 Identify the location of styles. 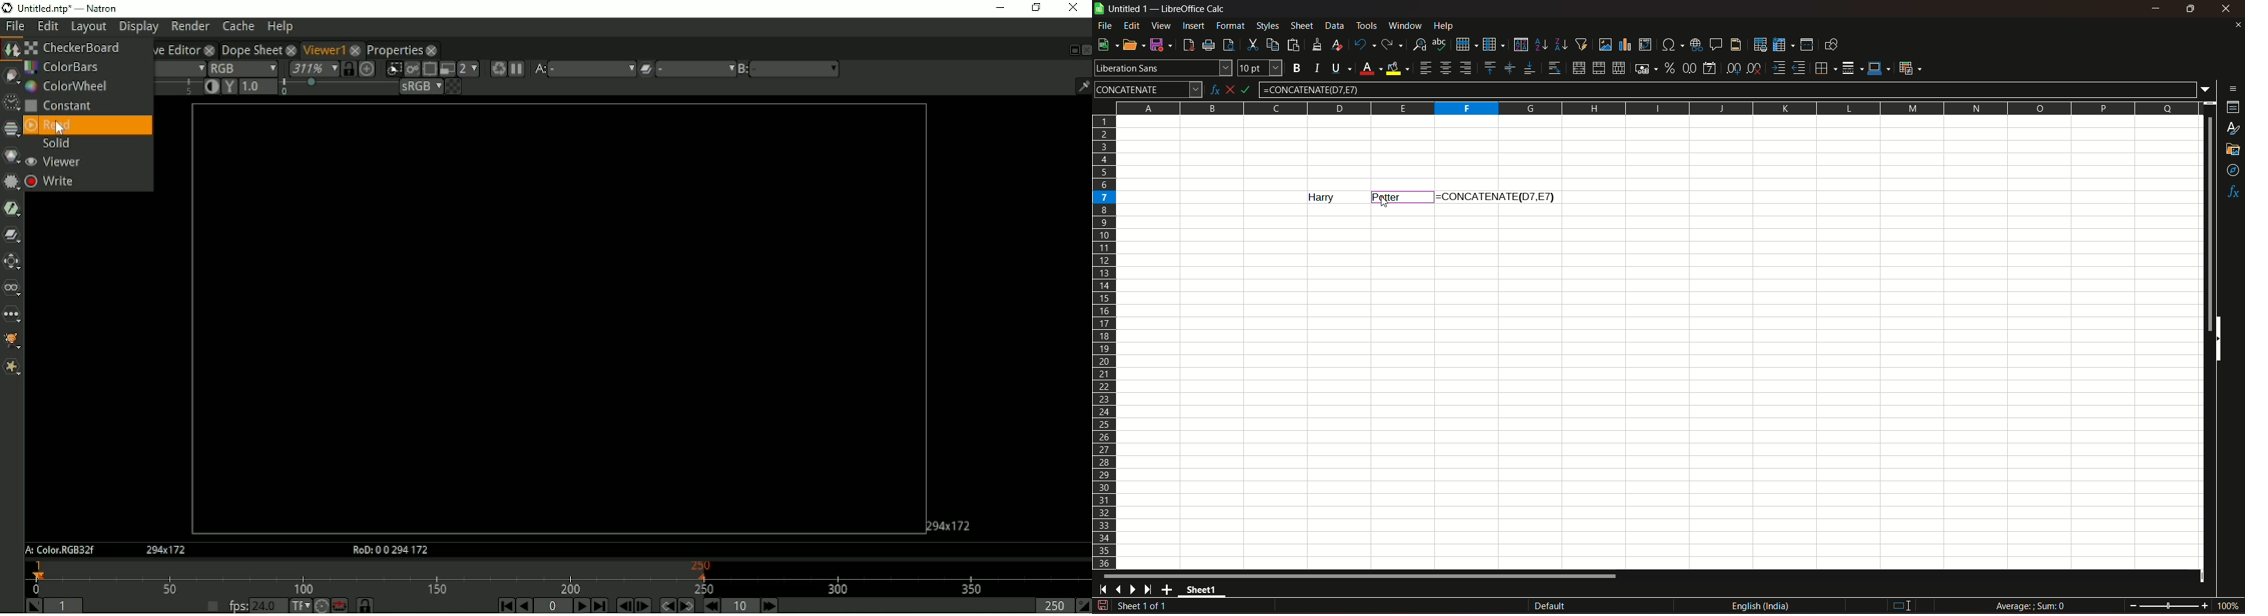
(1267, 25).